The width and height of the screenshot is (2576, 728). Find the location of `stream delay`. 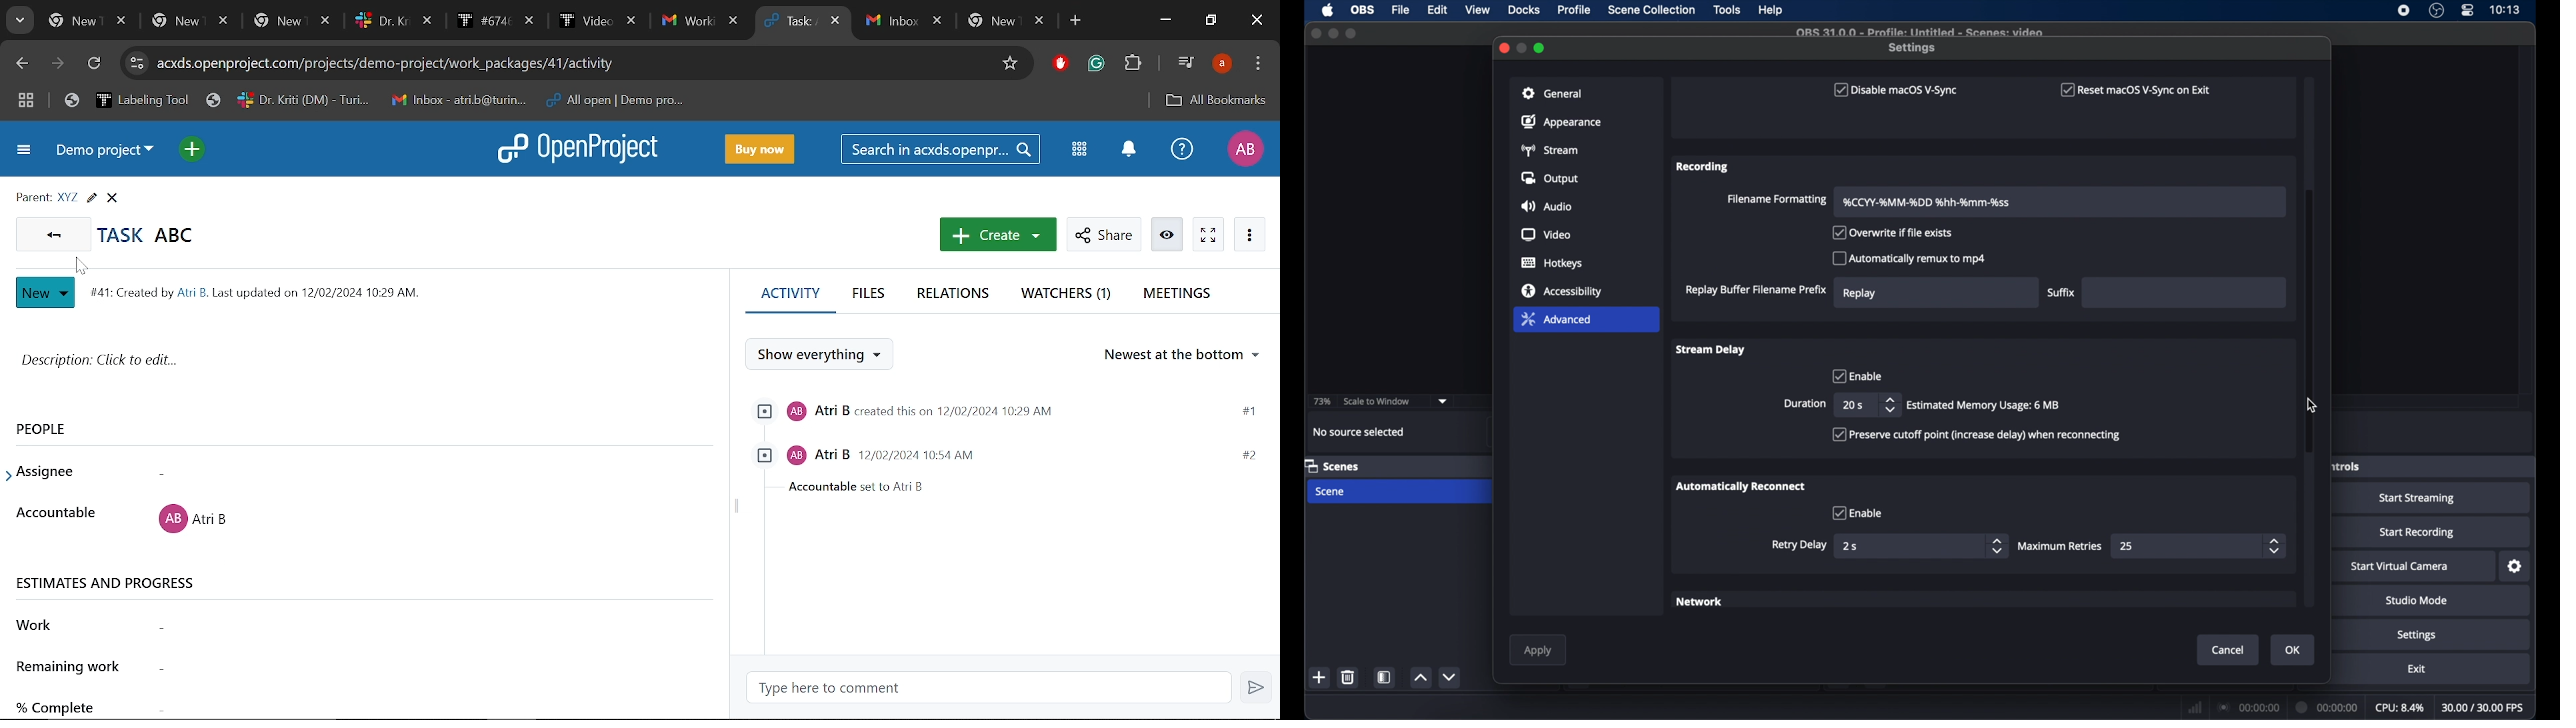

stream delay is located at coordinates (1709, 349).